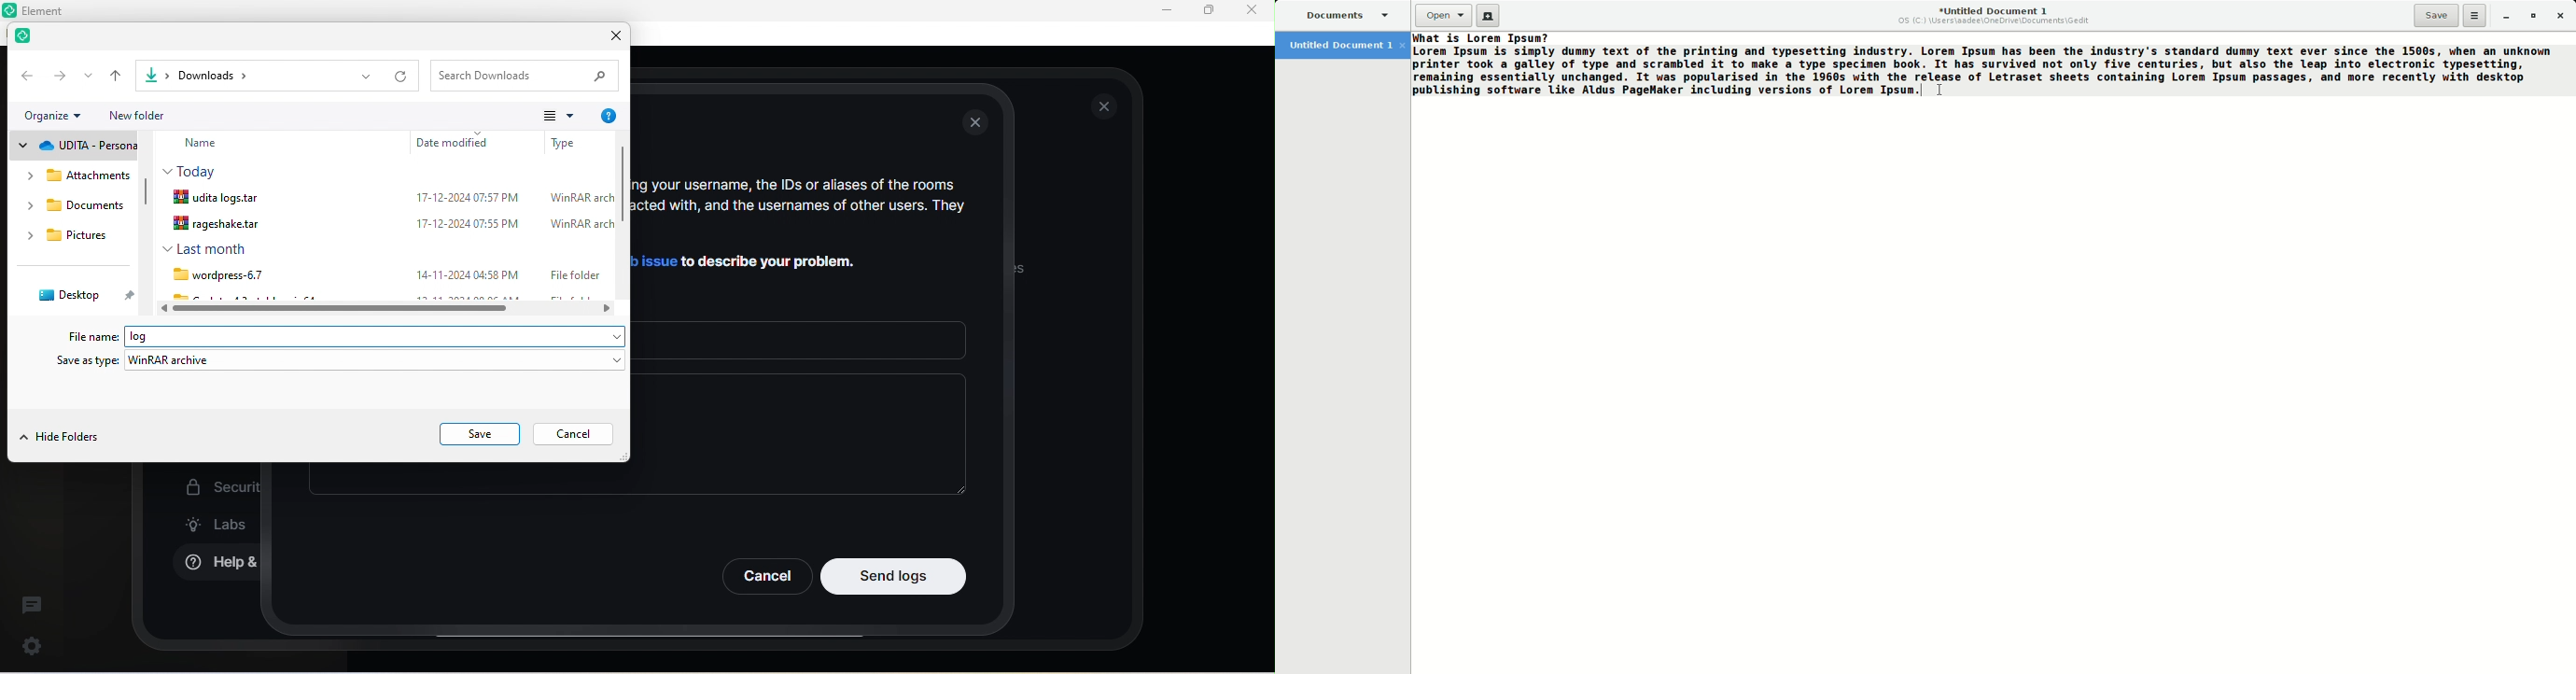 The height and width of the screenshot is (700, 2576). I want to click on change view, so click(558, 115).